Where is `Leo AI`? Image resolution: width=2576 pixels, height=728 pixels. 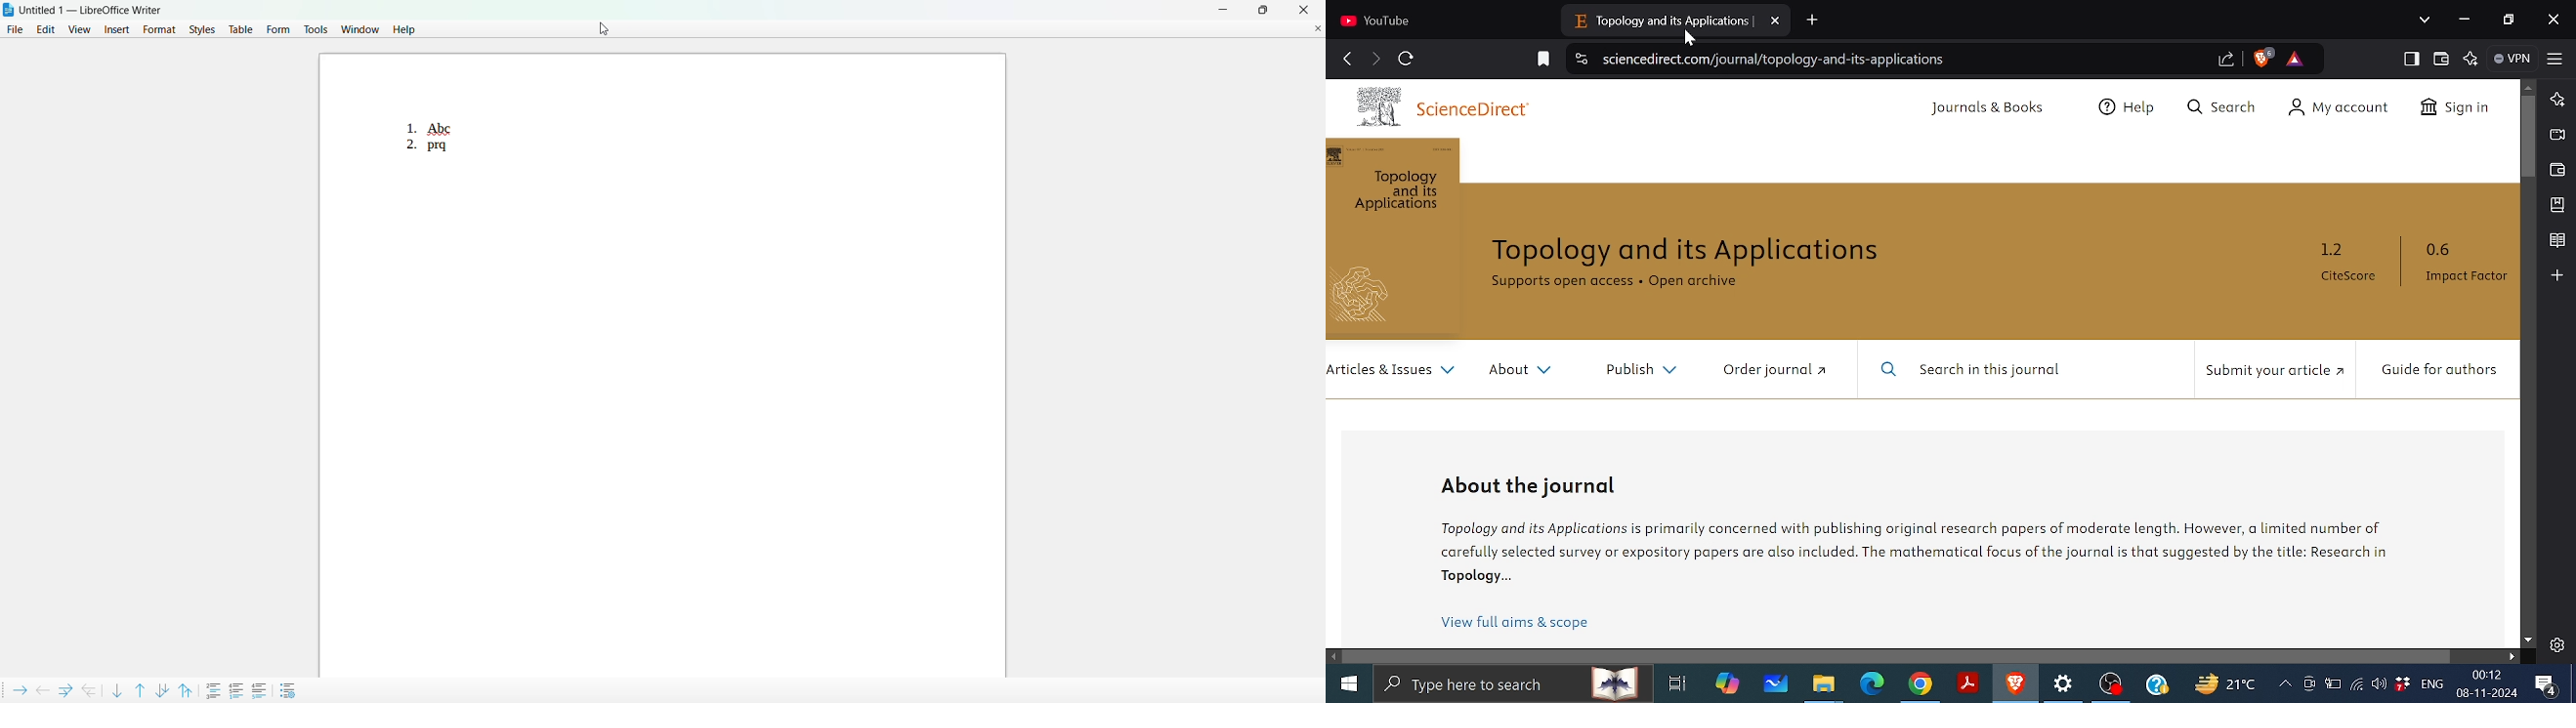 Leo AI is located at coordinates (2472, 59).